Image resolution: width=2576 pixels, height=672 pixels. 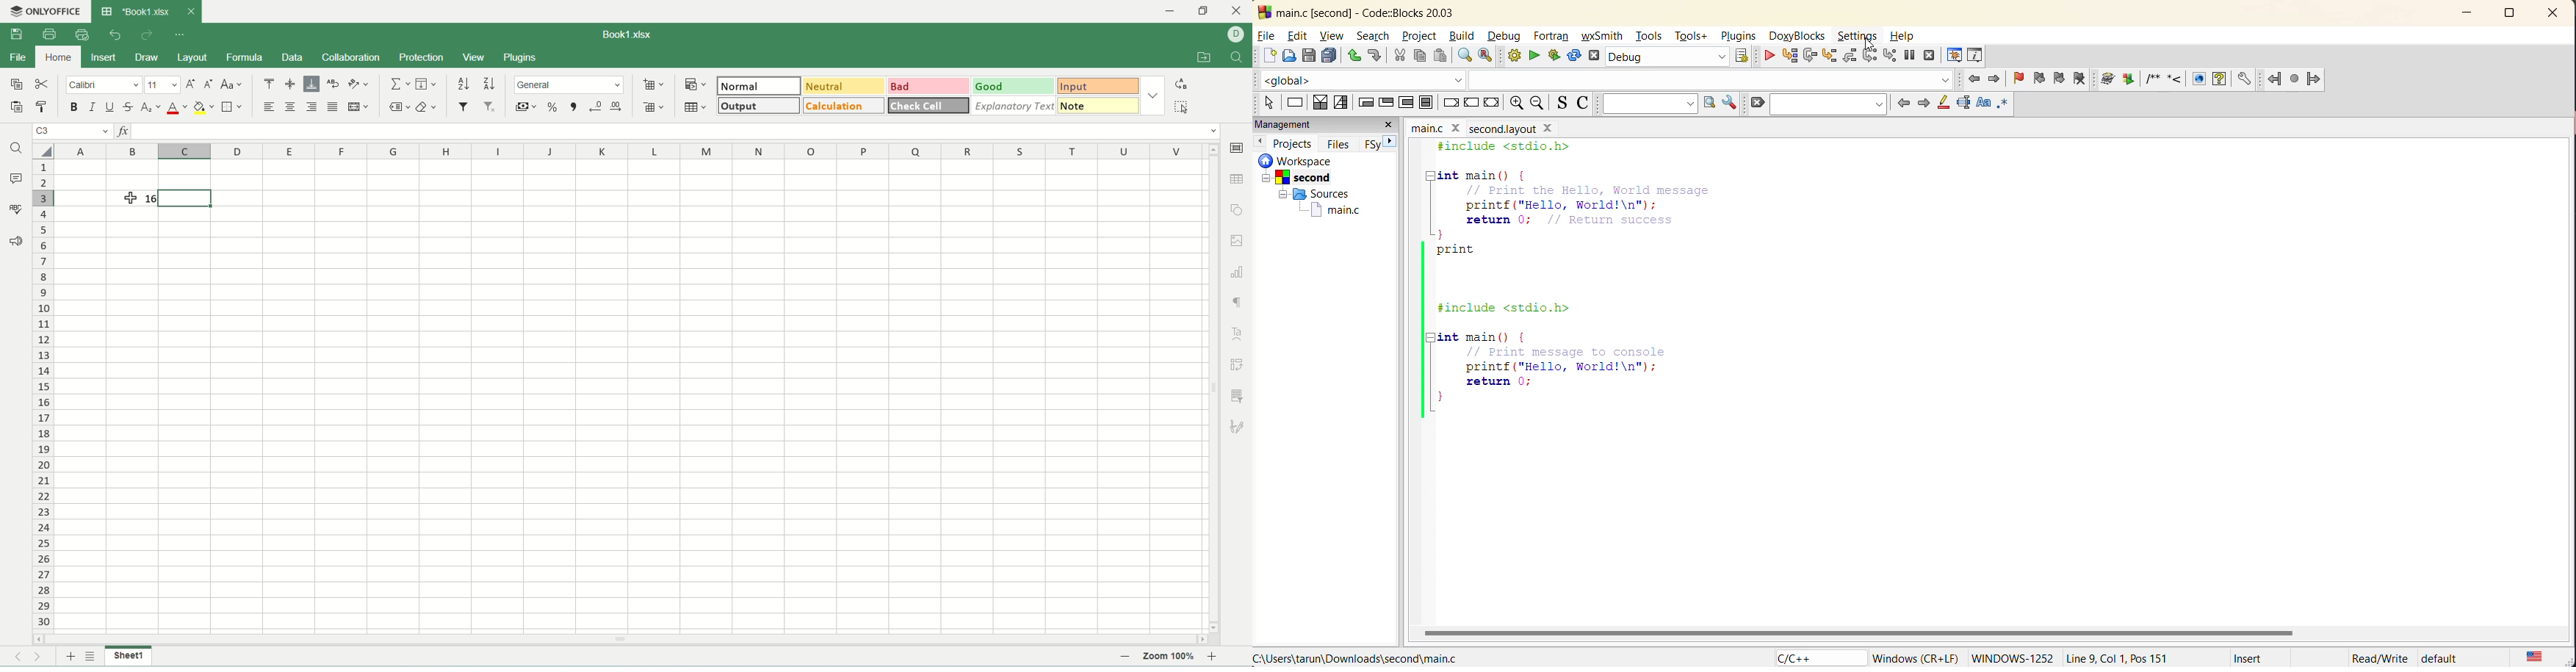 What do you see at coordinates (1730, 105) in the screenshot?
I see `show options window` at bounding box center [1730, 105].